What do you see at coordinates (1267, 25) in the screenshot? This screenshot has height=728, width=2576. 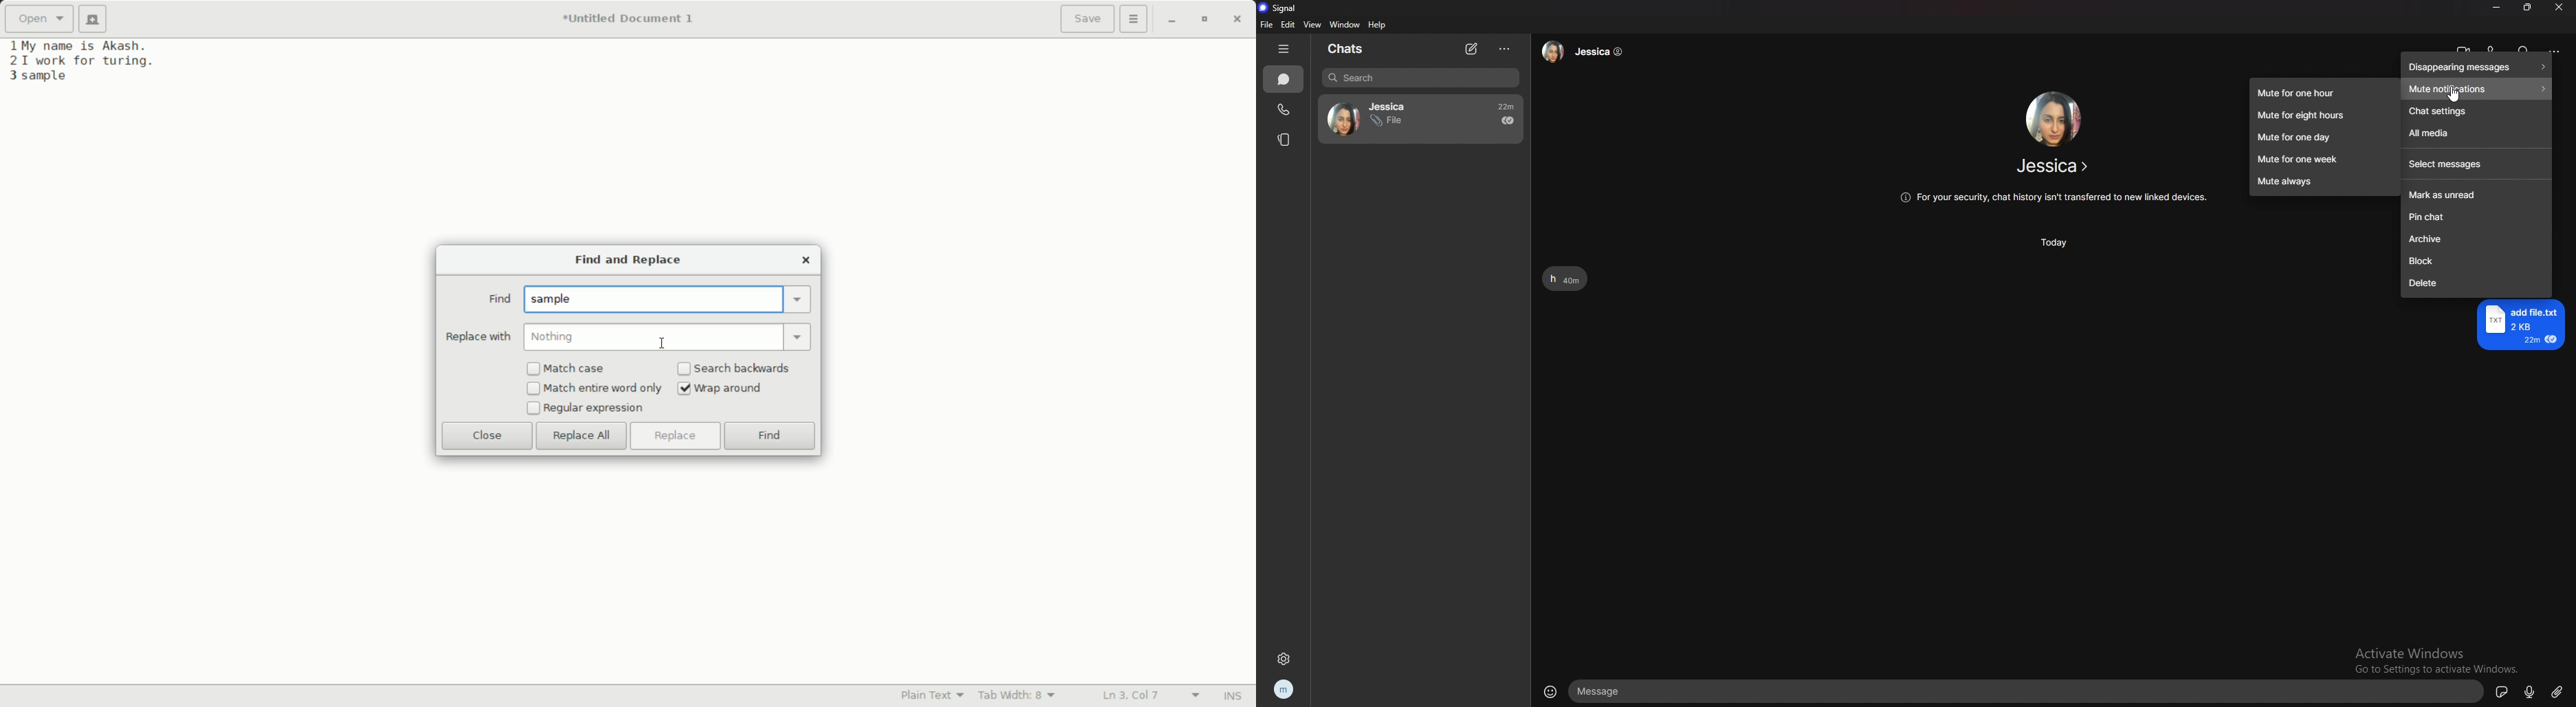 I see `file` at bounding box center [1267, 25].